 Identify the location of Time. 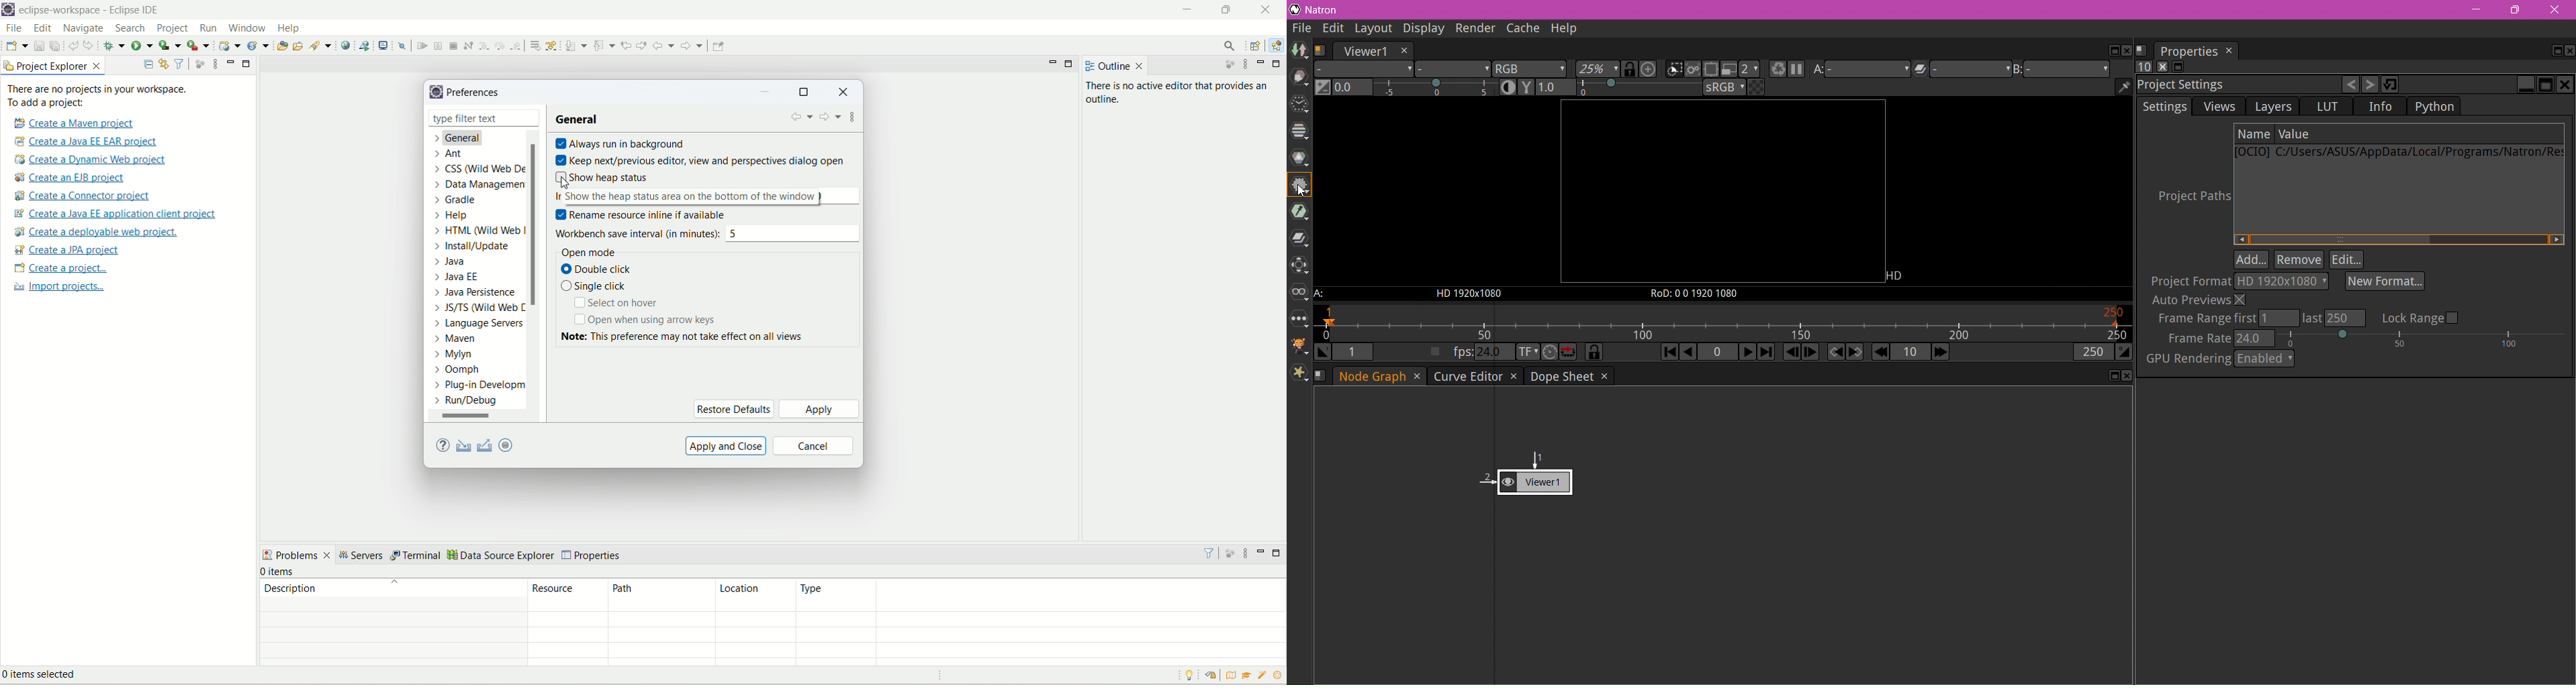
(1299, 105).